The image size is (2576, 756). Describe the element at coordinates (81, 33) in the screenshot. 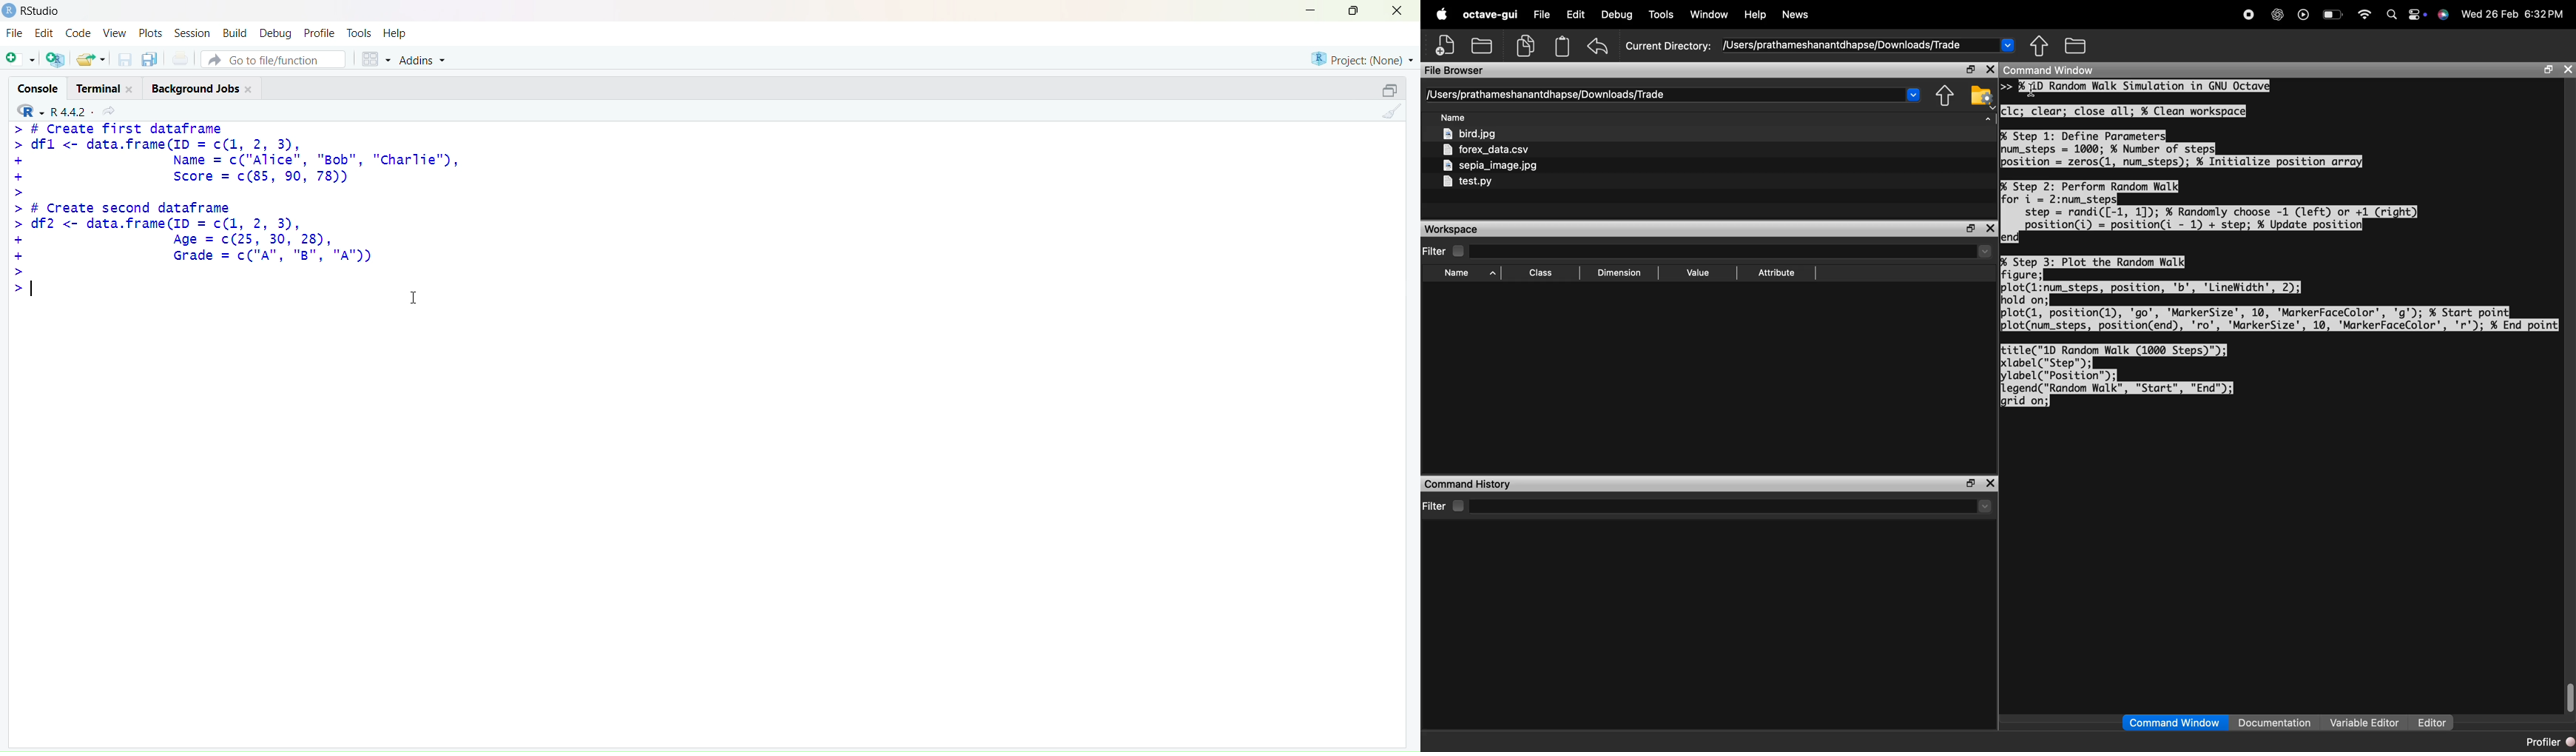

I see `Code` at that location.